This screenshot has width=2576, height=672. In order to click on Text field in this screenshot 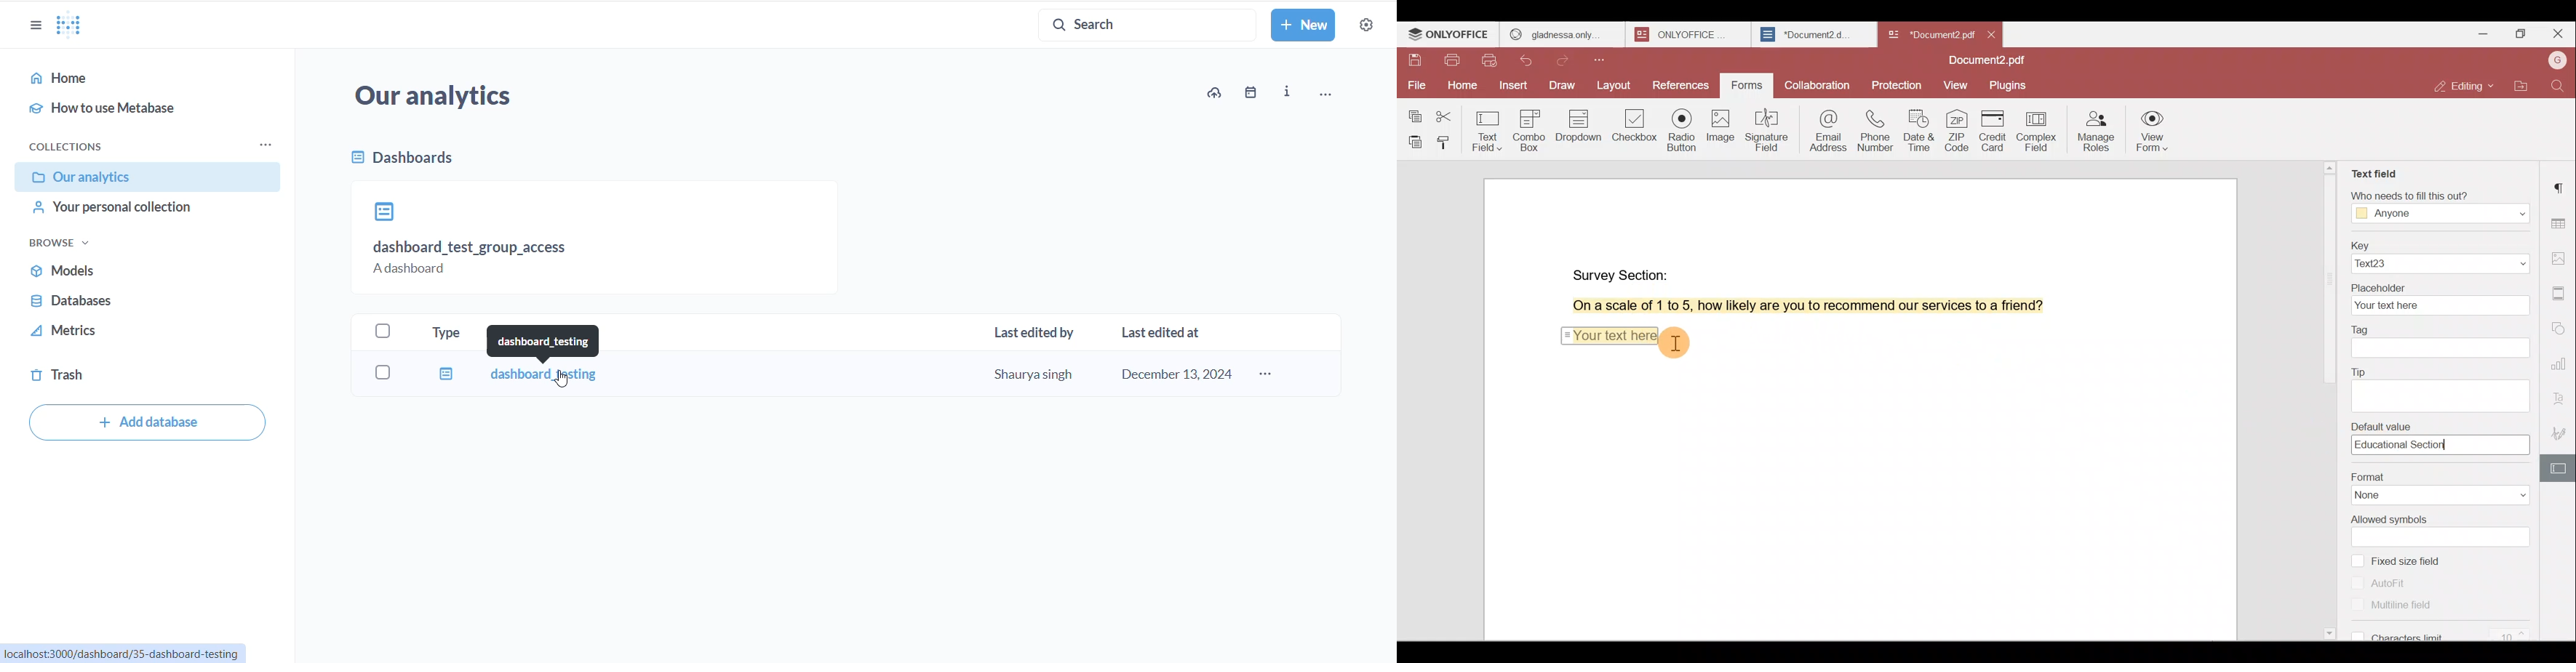, I will do `click(1489, 128)`.